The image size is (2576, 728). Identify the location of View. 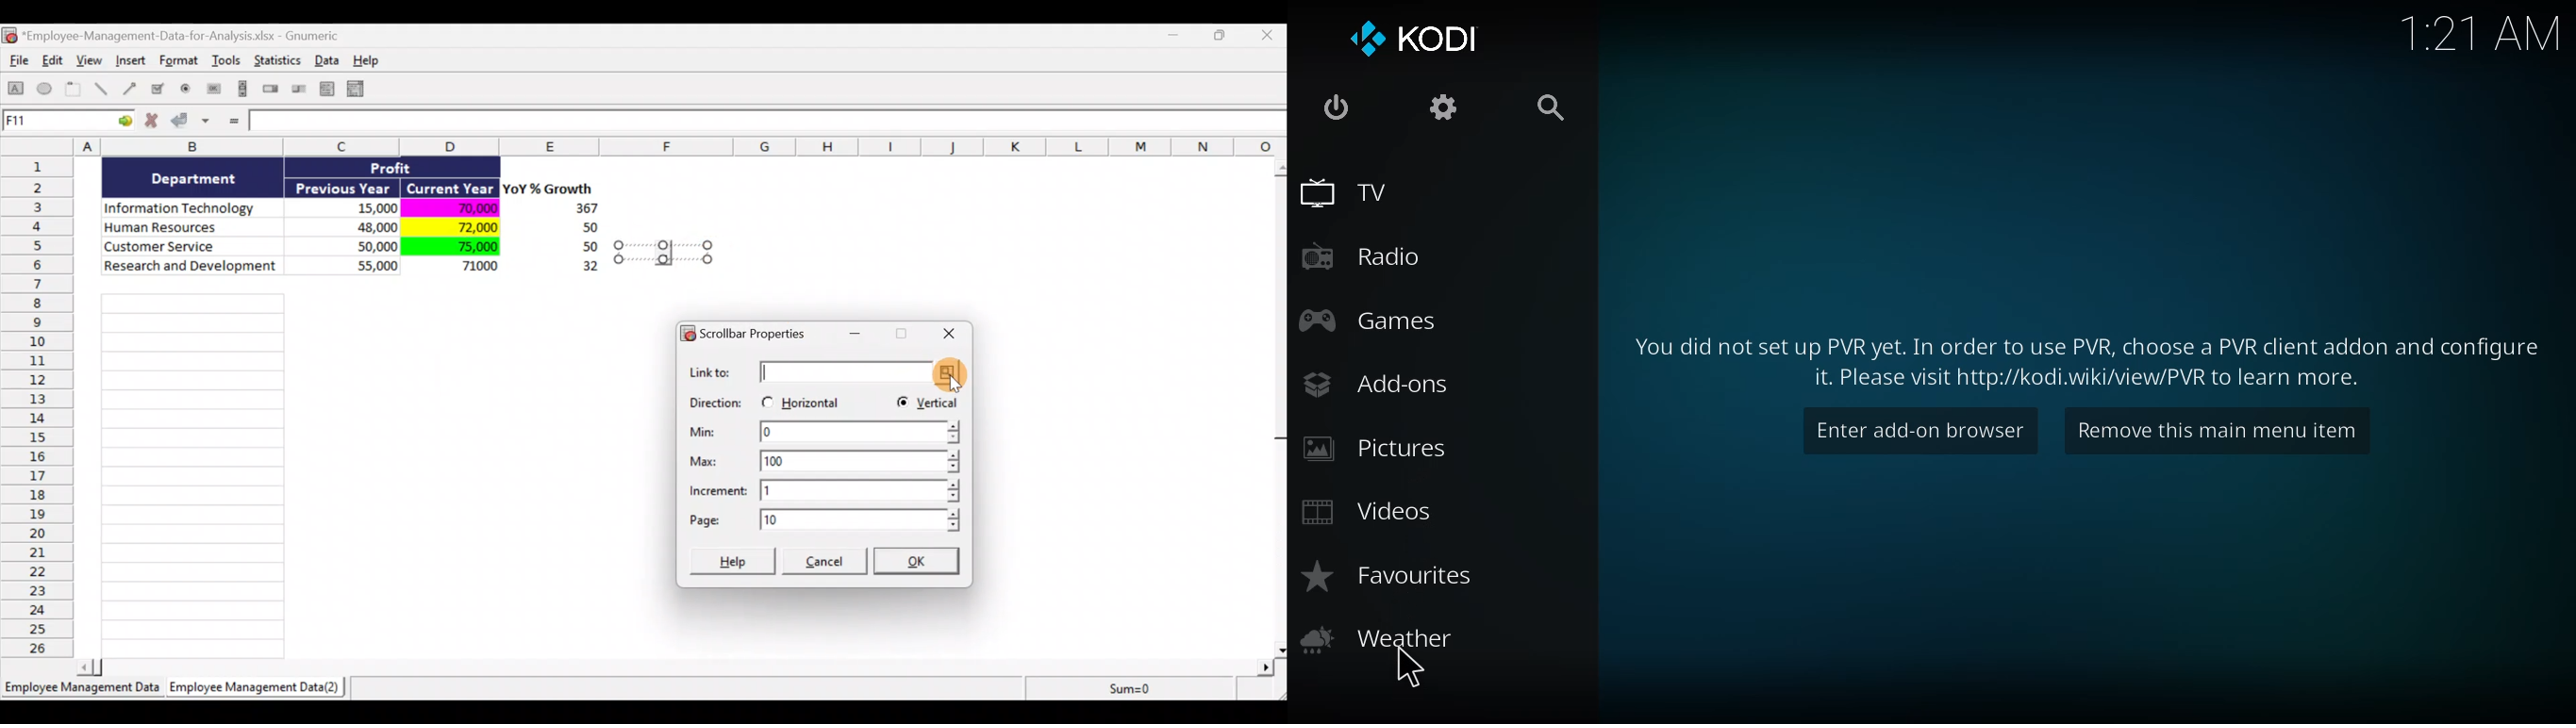
(91, 60).